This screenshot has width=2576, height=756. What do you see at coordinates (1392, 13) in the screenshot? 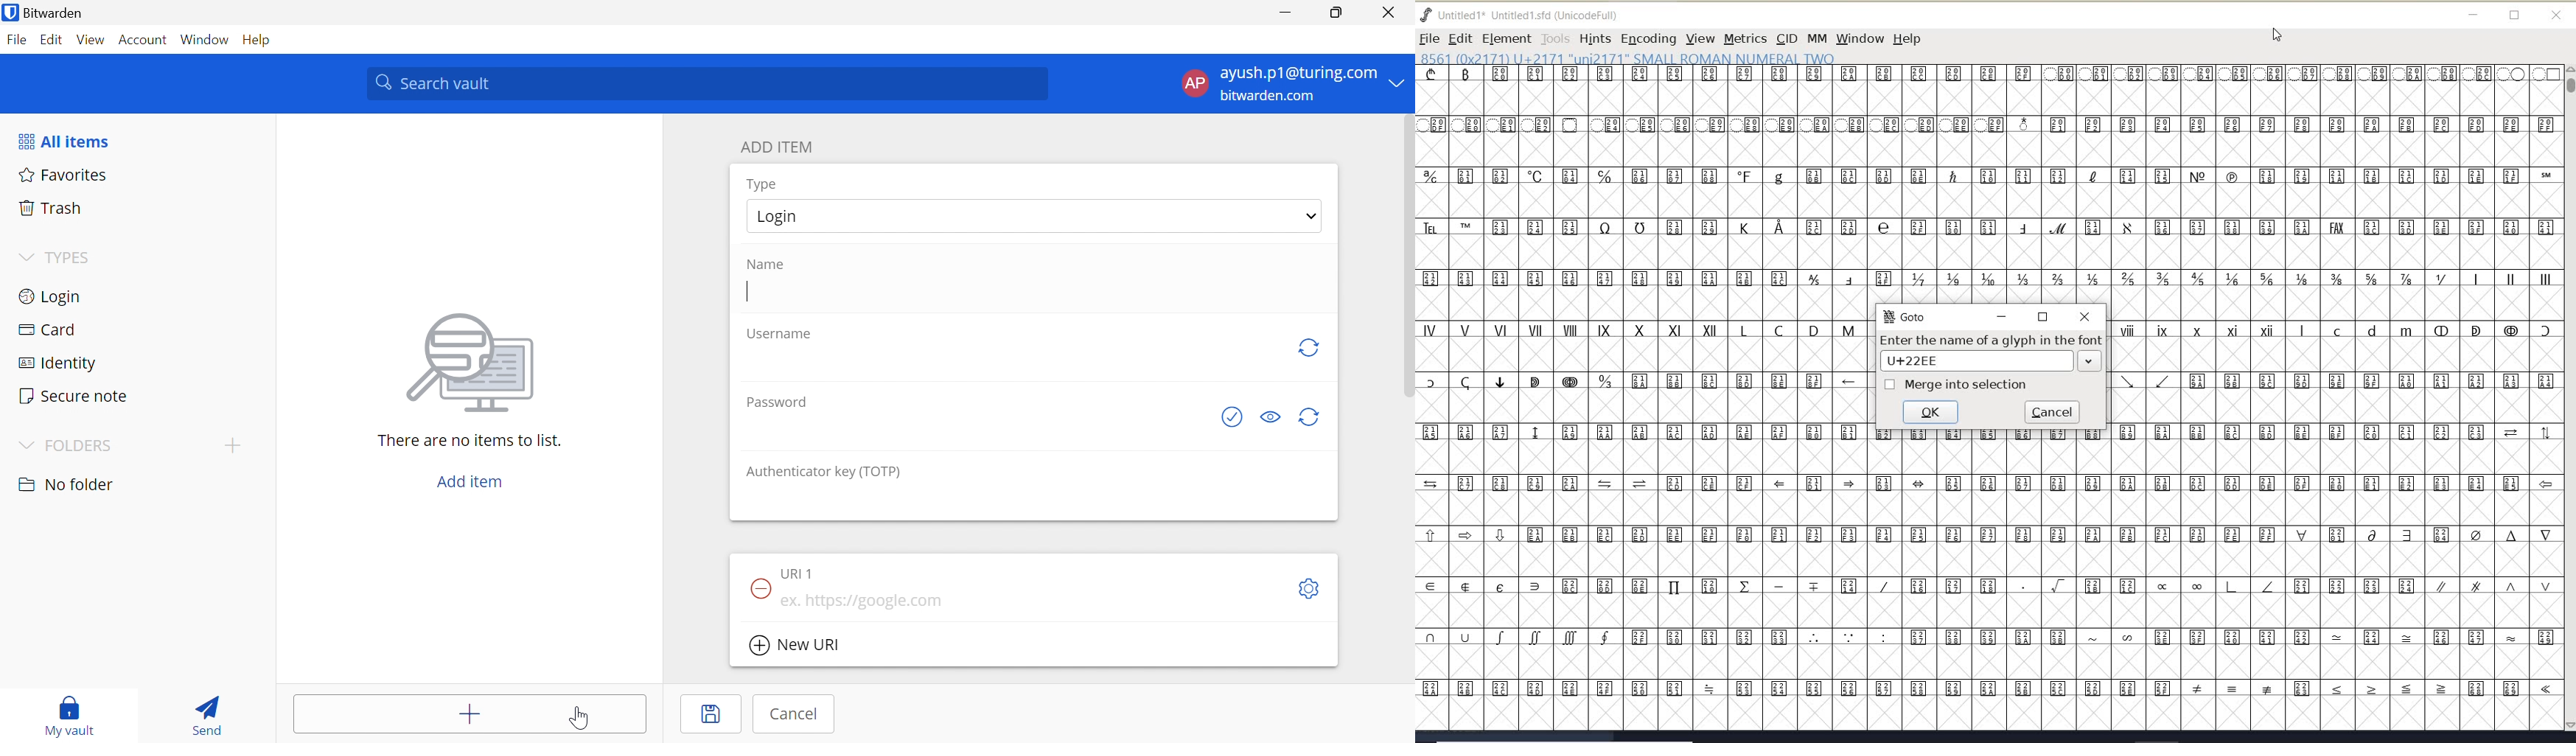
I see `Close` at bounding box center [1392, 13].